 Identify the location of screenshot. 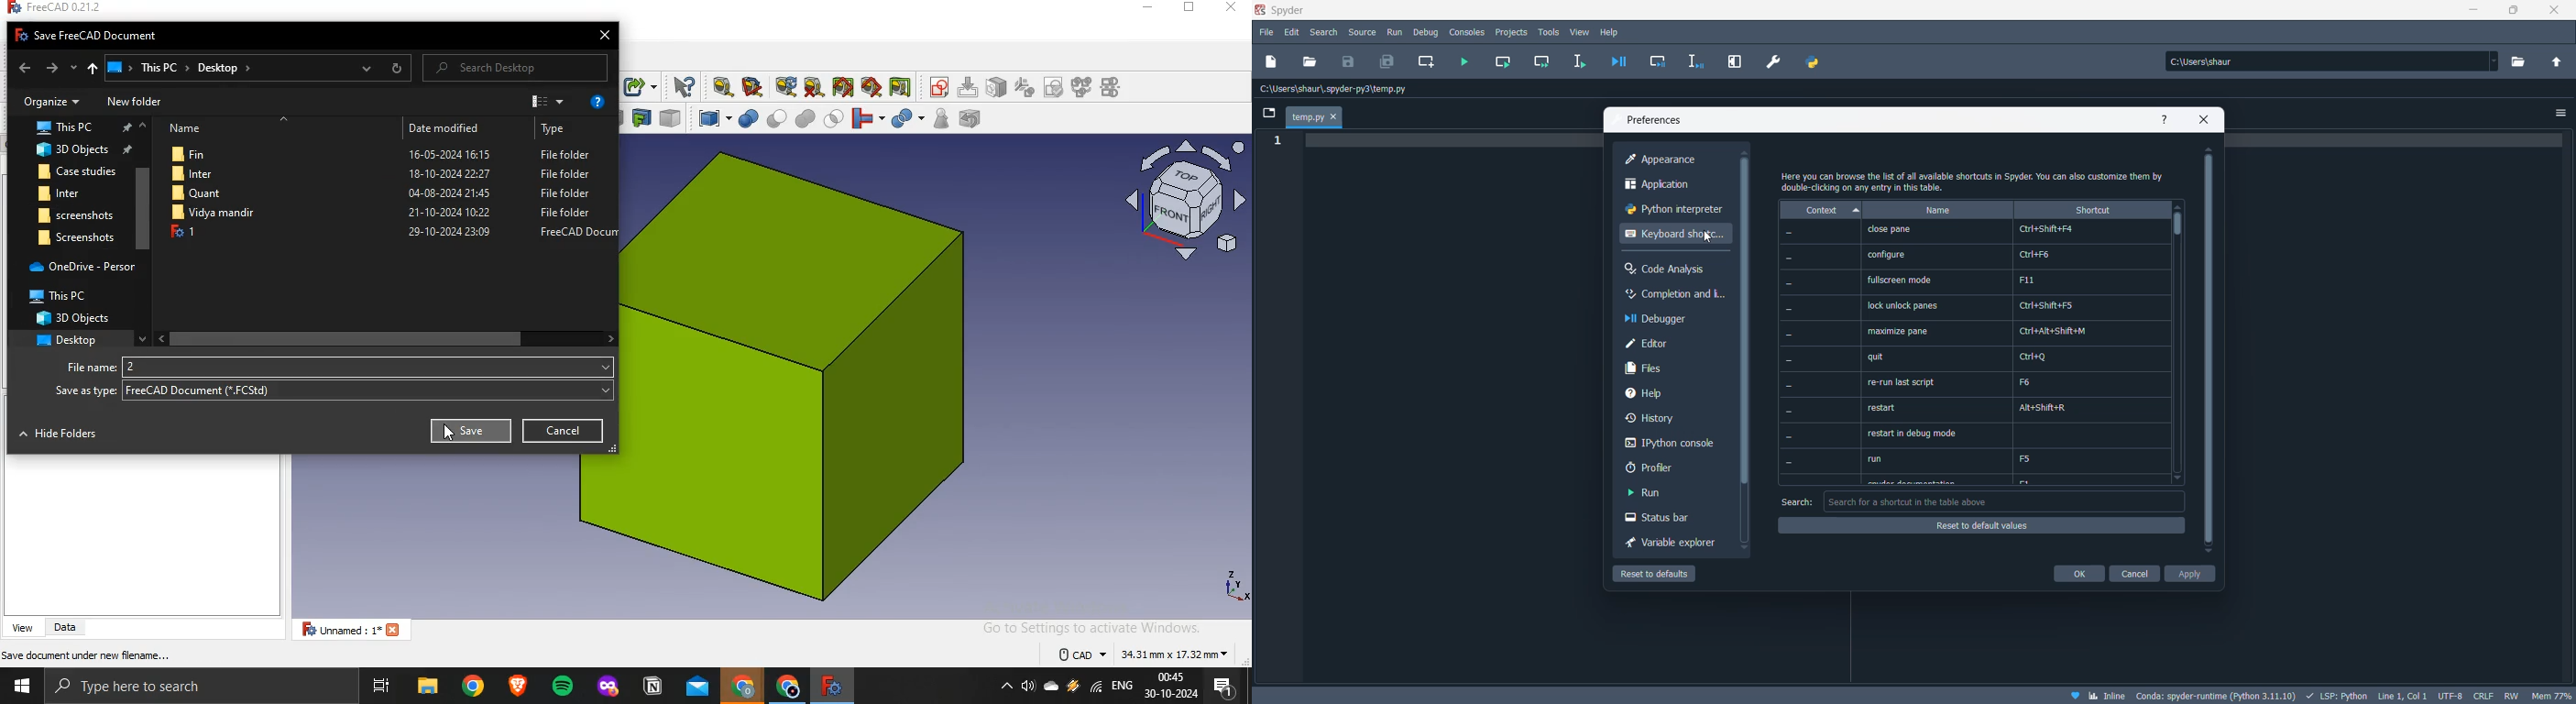
(70, 237).